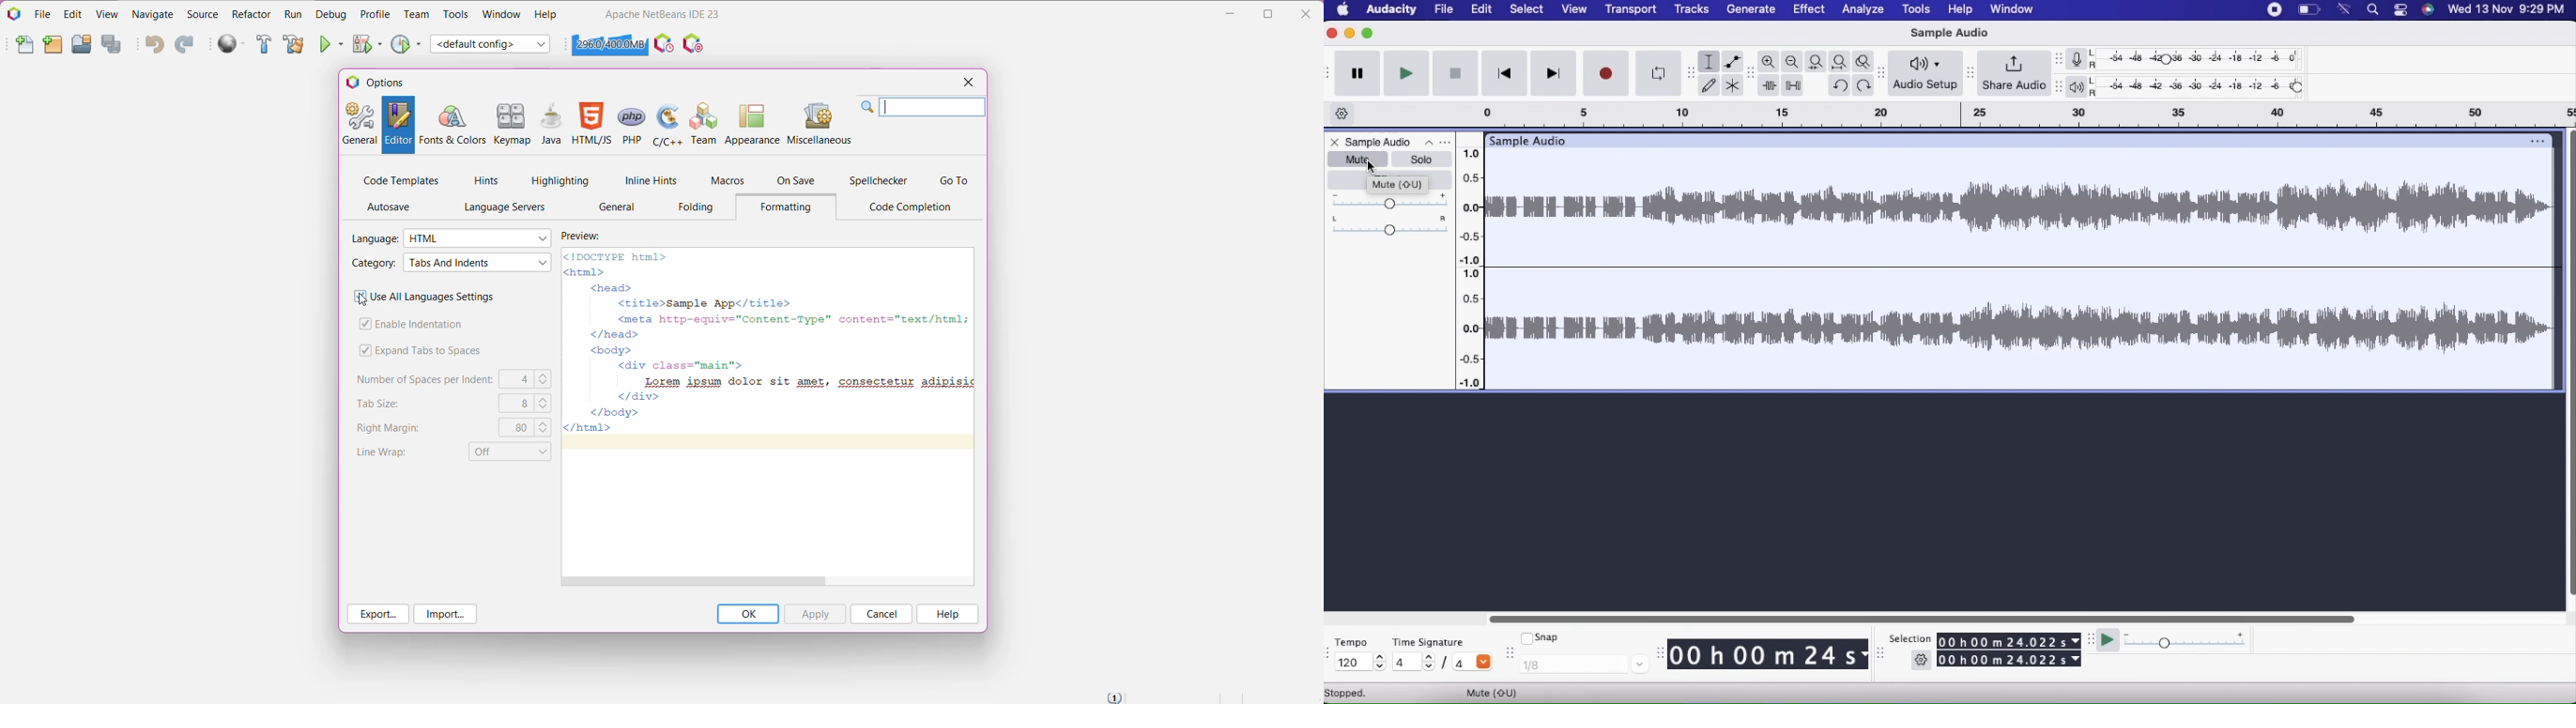 Image resolution: width=2576 pixels, height=728 pixels. What do you see at coordinates (1336, 142) in the screenshot?
I see `Close` at bounding box center [1336, 142].